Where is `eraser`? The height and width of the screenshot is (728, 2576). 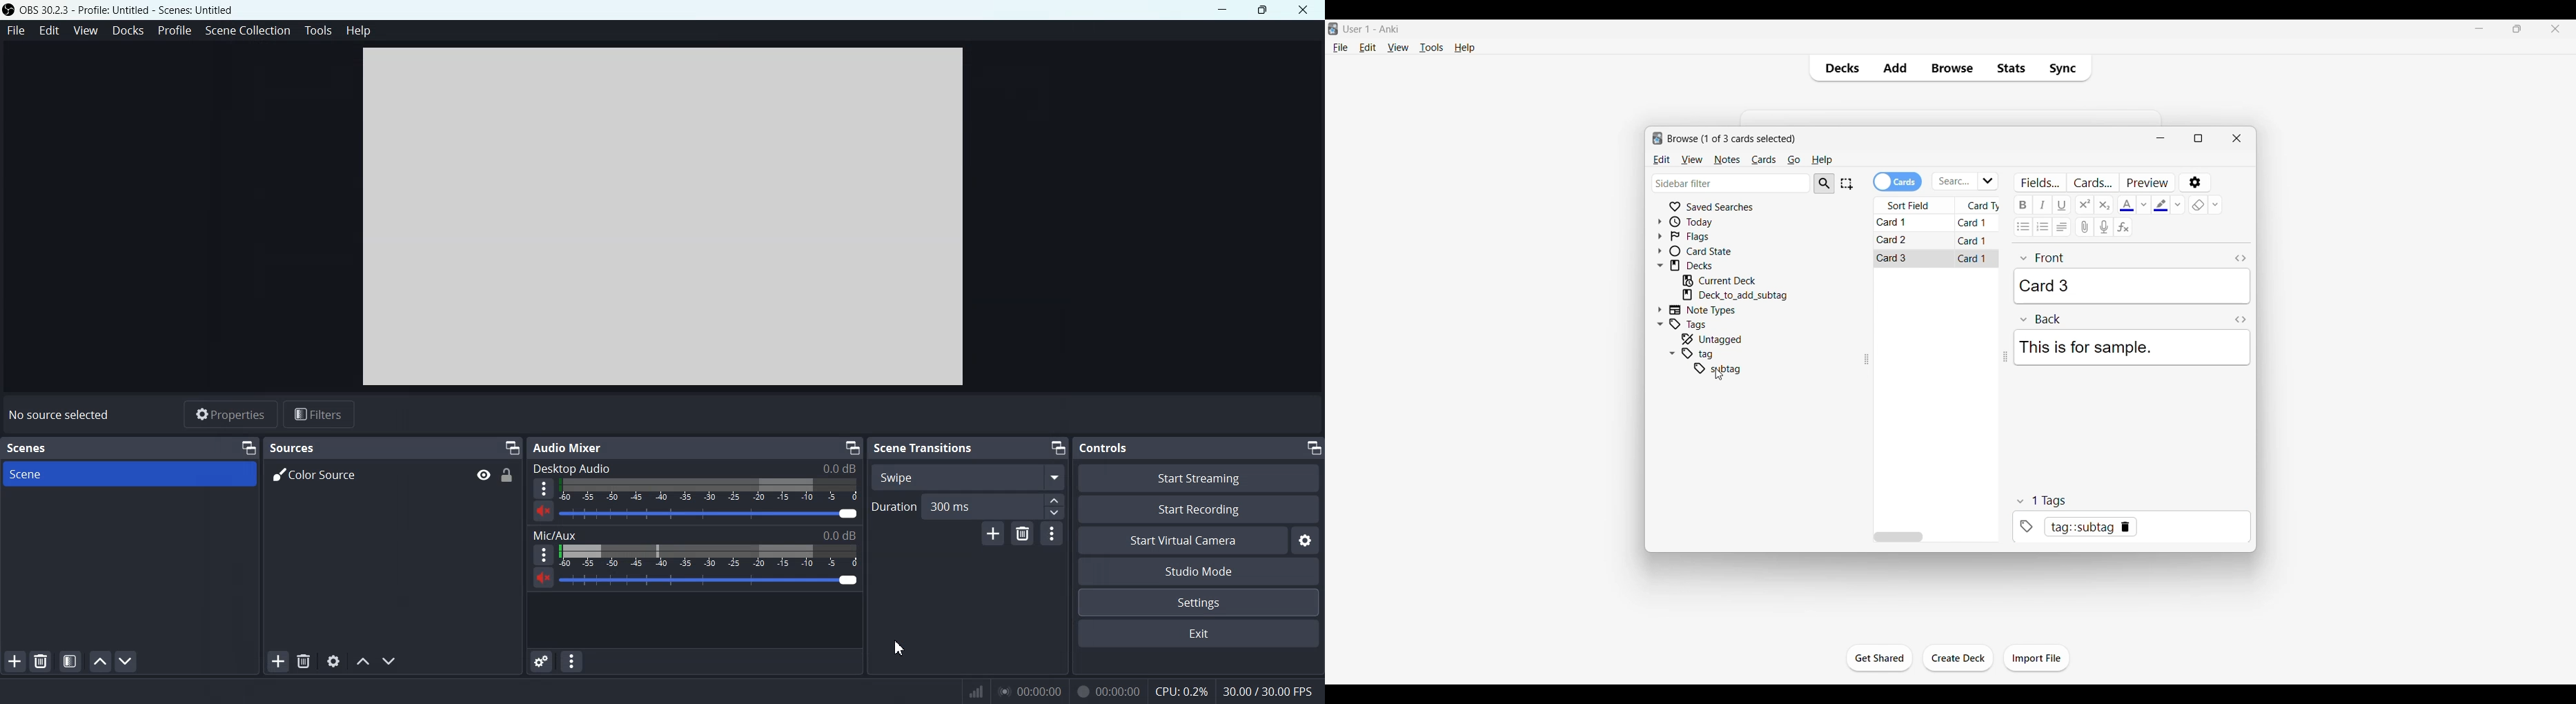
eraser is located at coordinates (2198, 205).